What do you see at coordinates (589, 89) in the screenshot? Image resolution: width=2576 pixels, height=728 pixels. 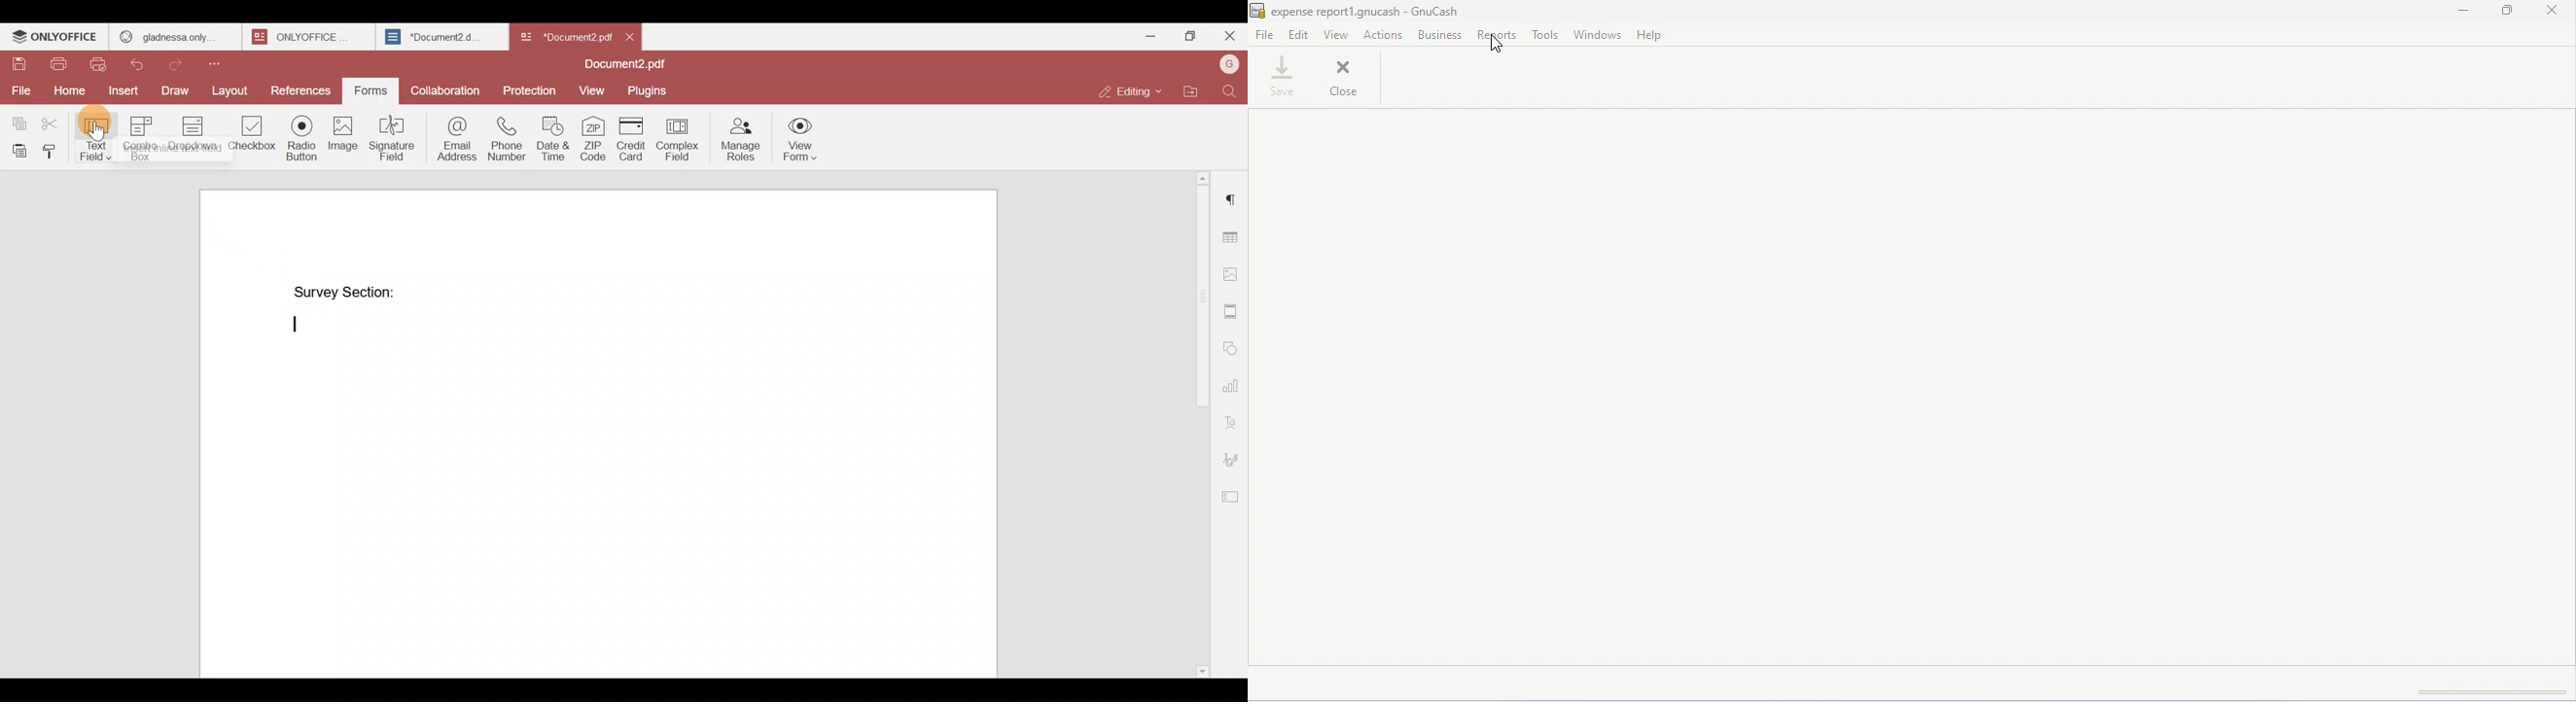 I see `View` at bounding box center [589, 89].